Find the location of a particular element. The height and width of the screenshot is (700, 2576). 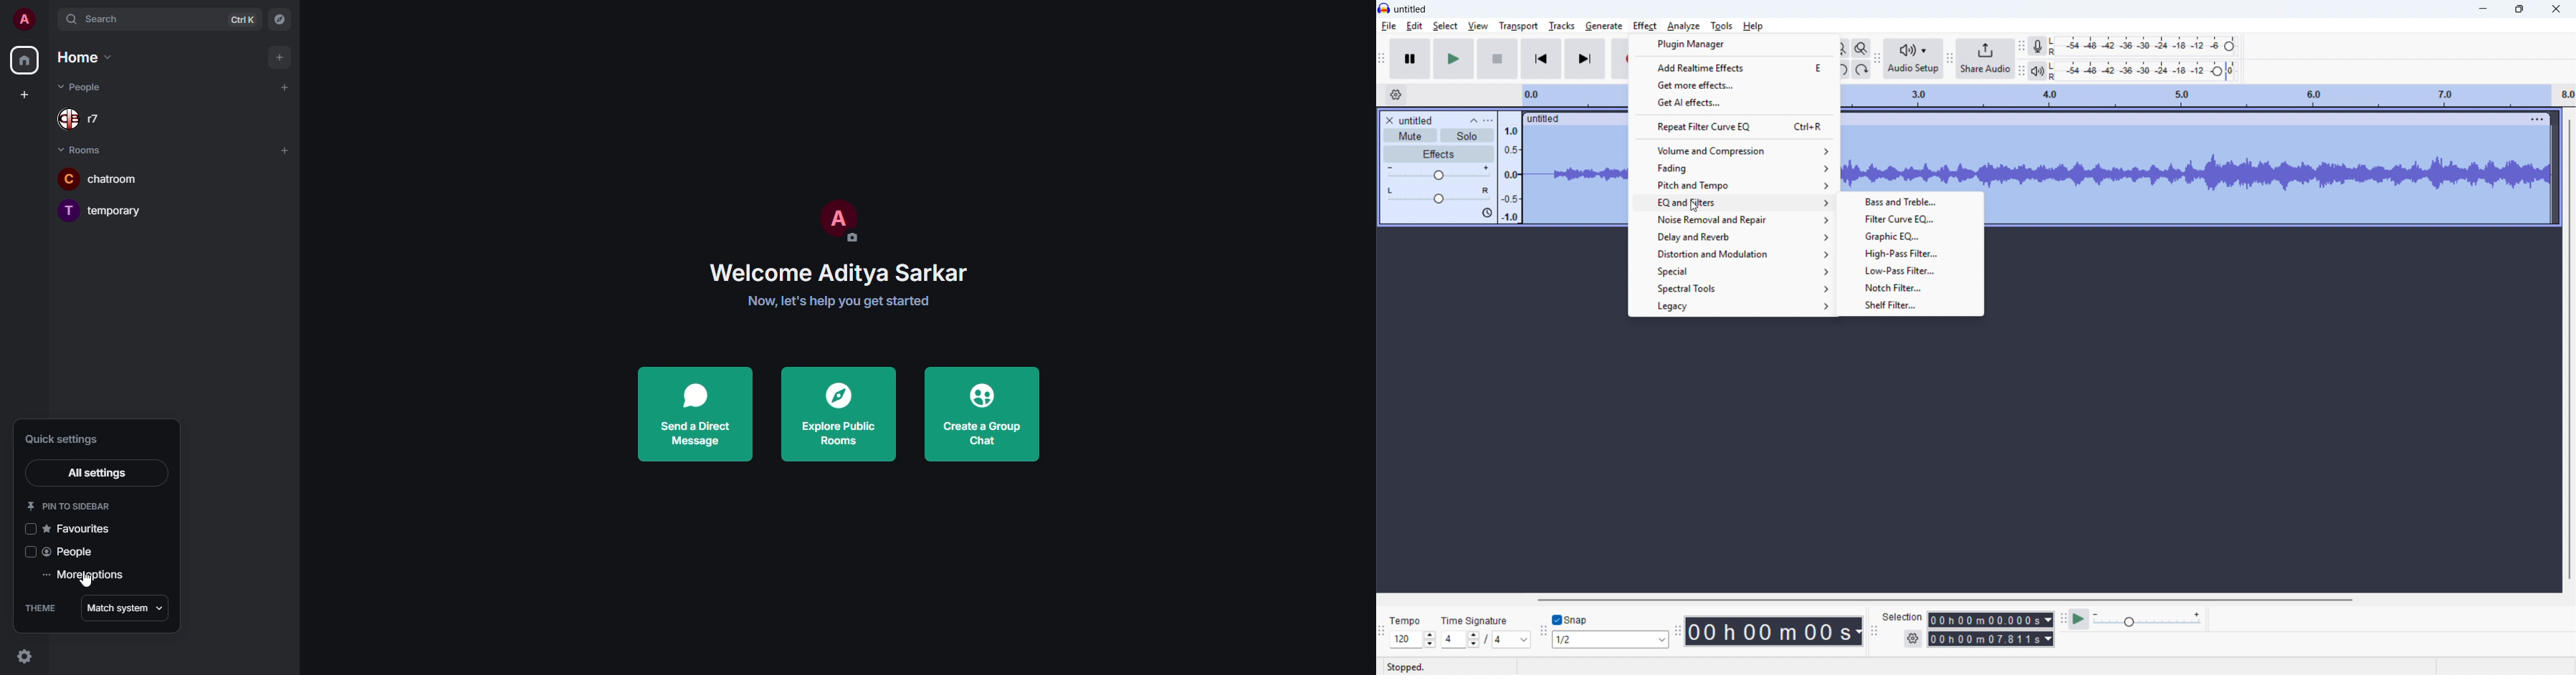

transport is located at coordinates (1517, 26).